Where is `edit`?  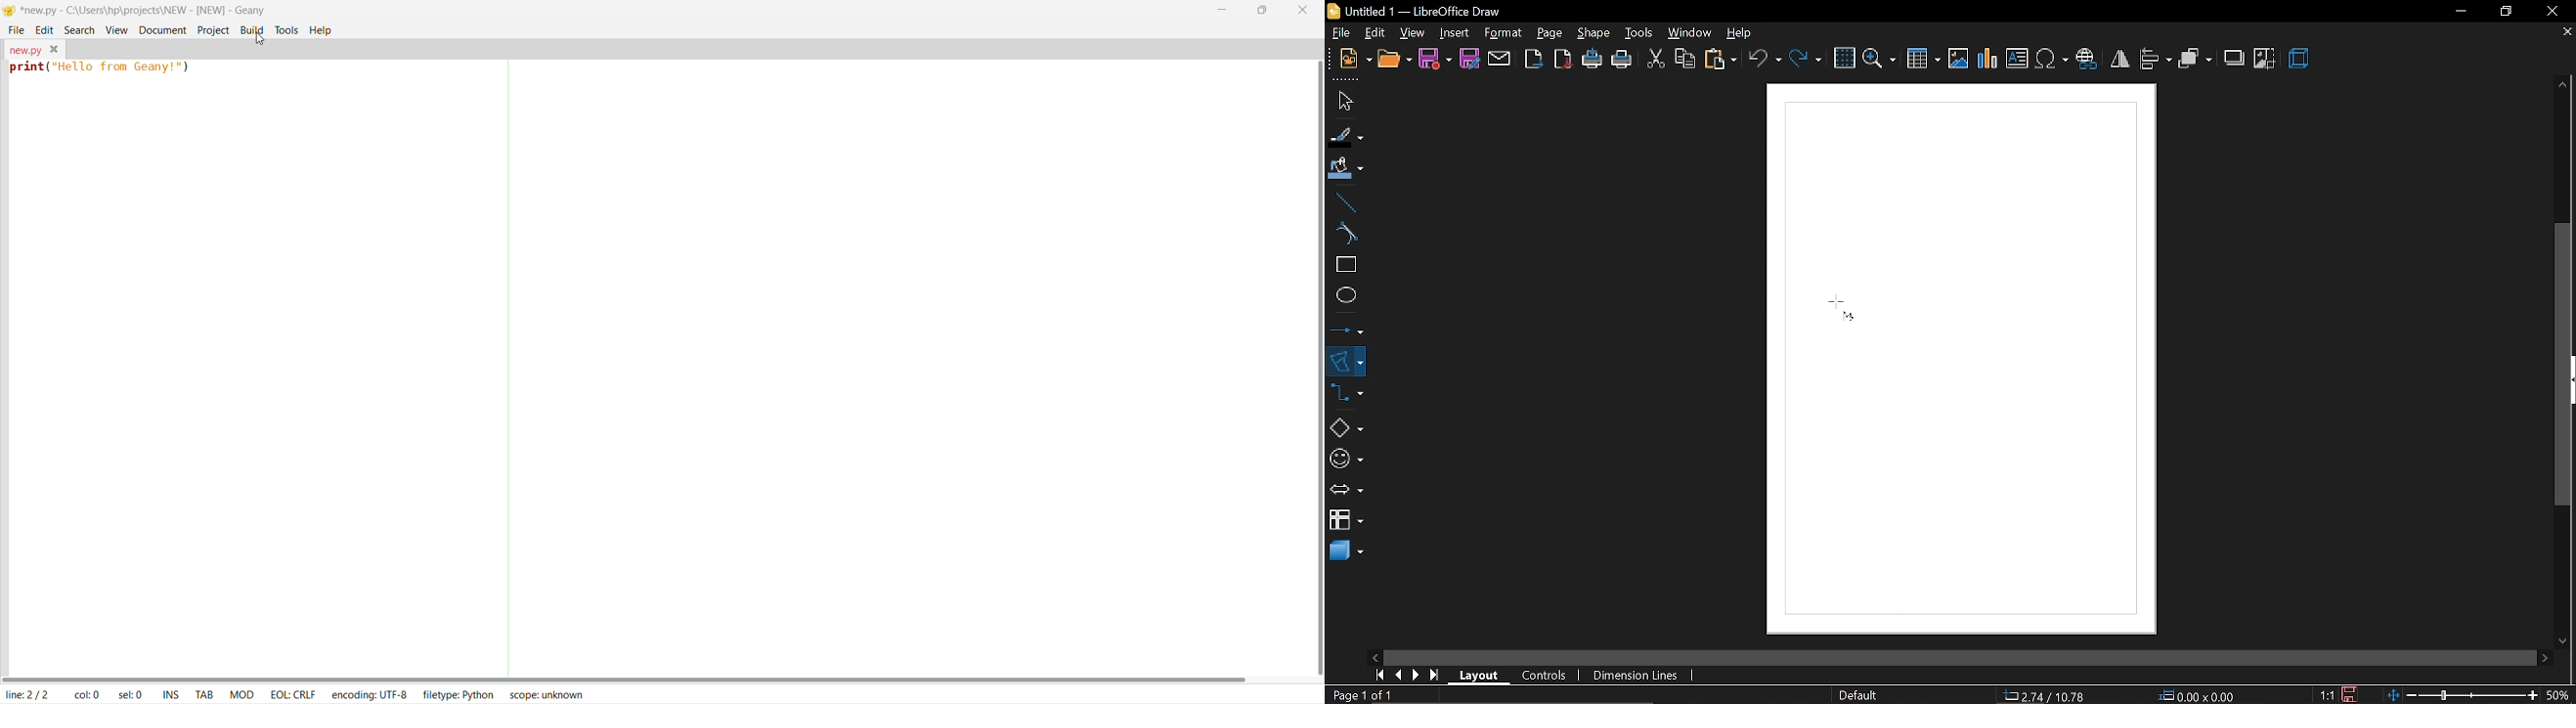 edit is located at coordinates (45, 29).